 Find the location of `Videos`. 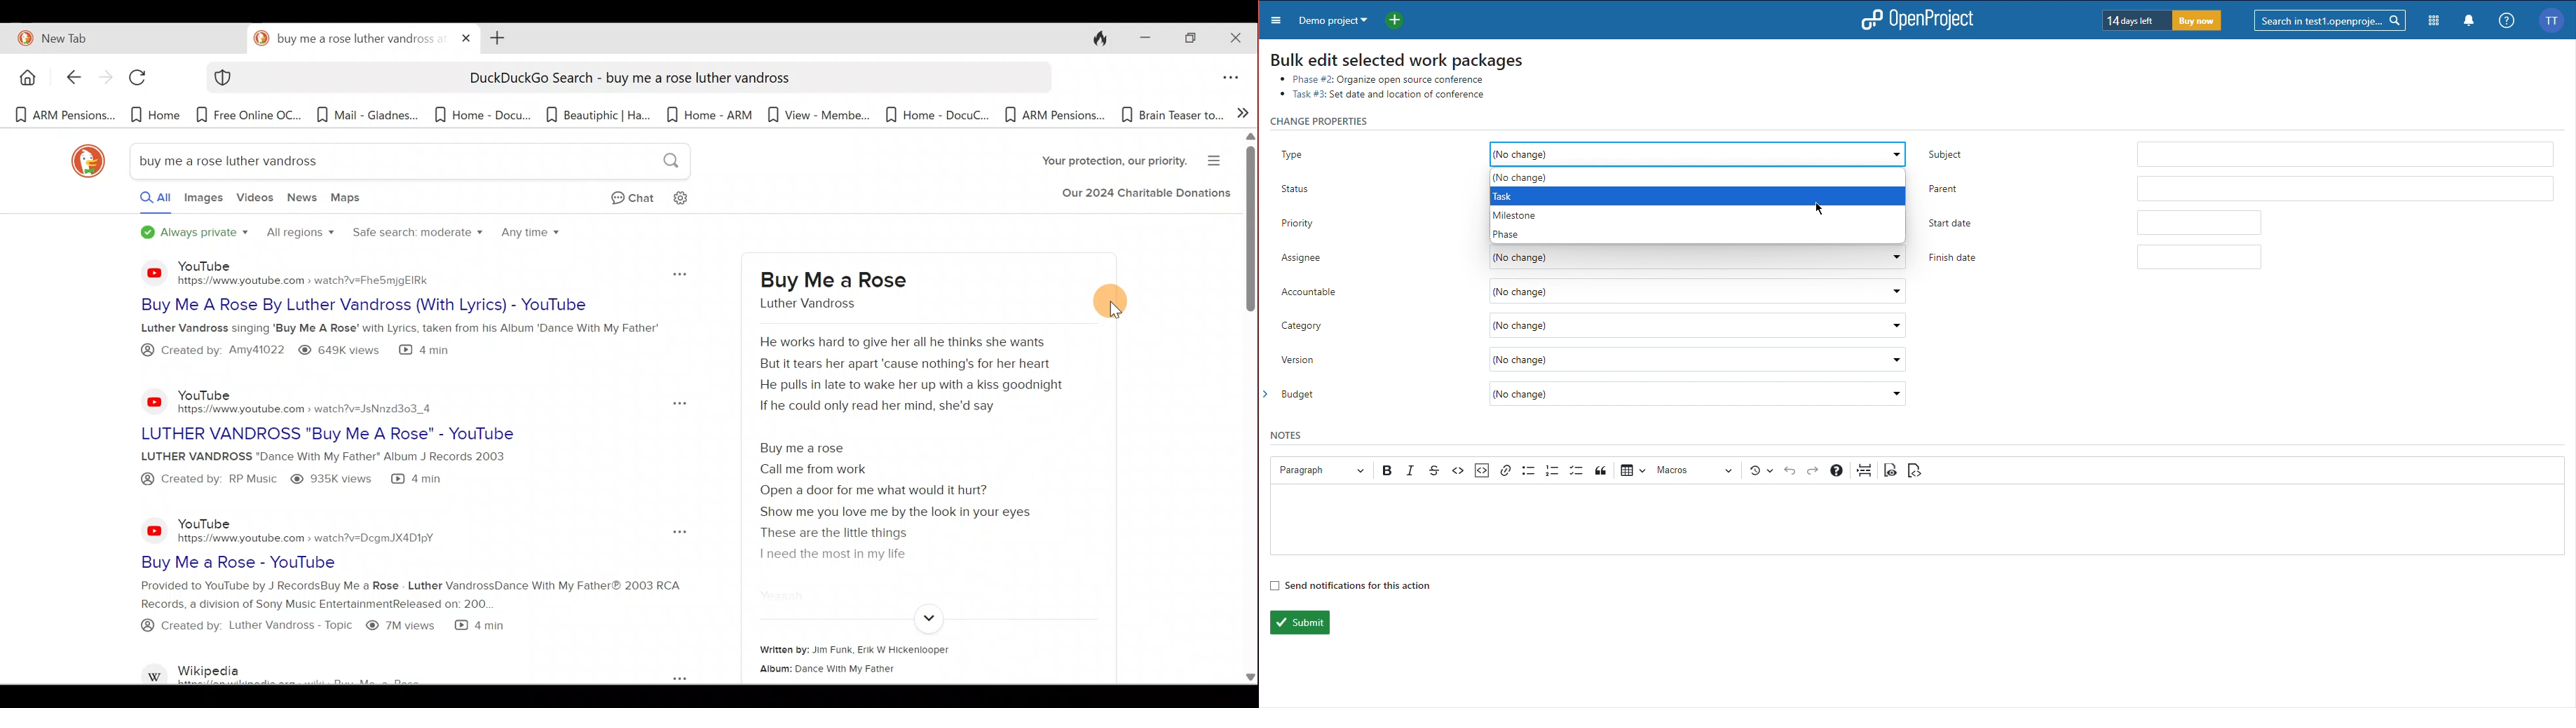

Videos is located at coordinates (255, 203).